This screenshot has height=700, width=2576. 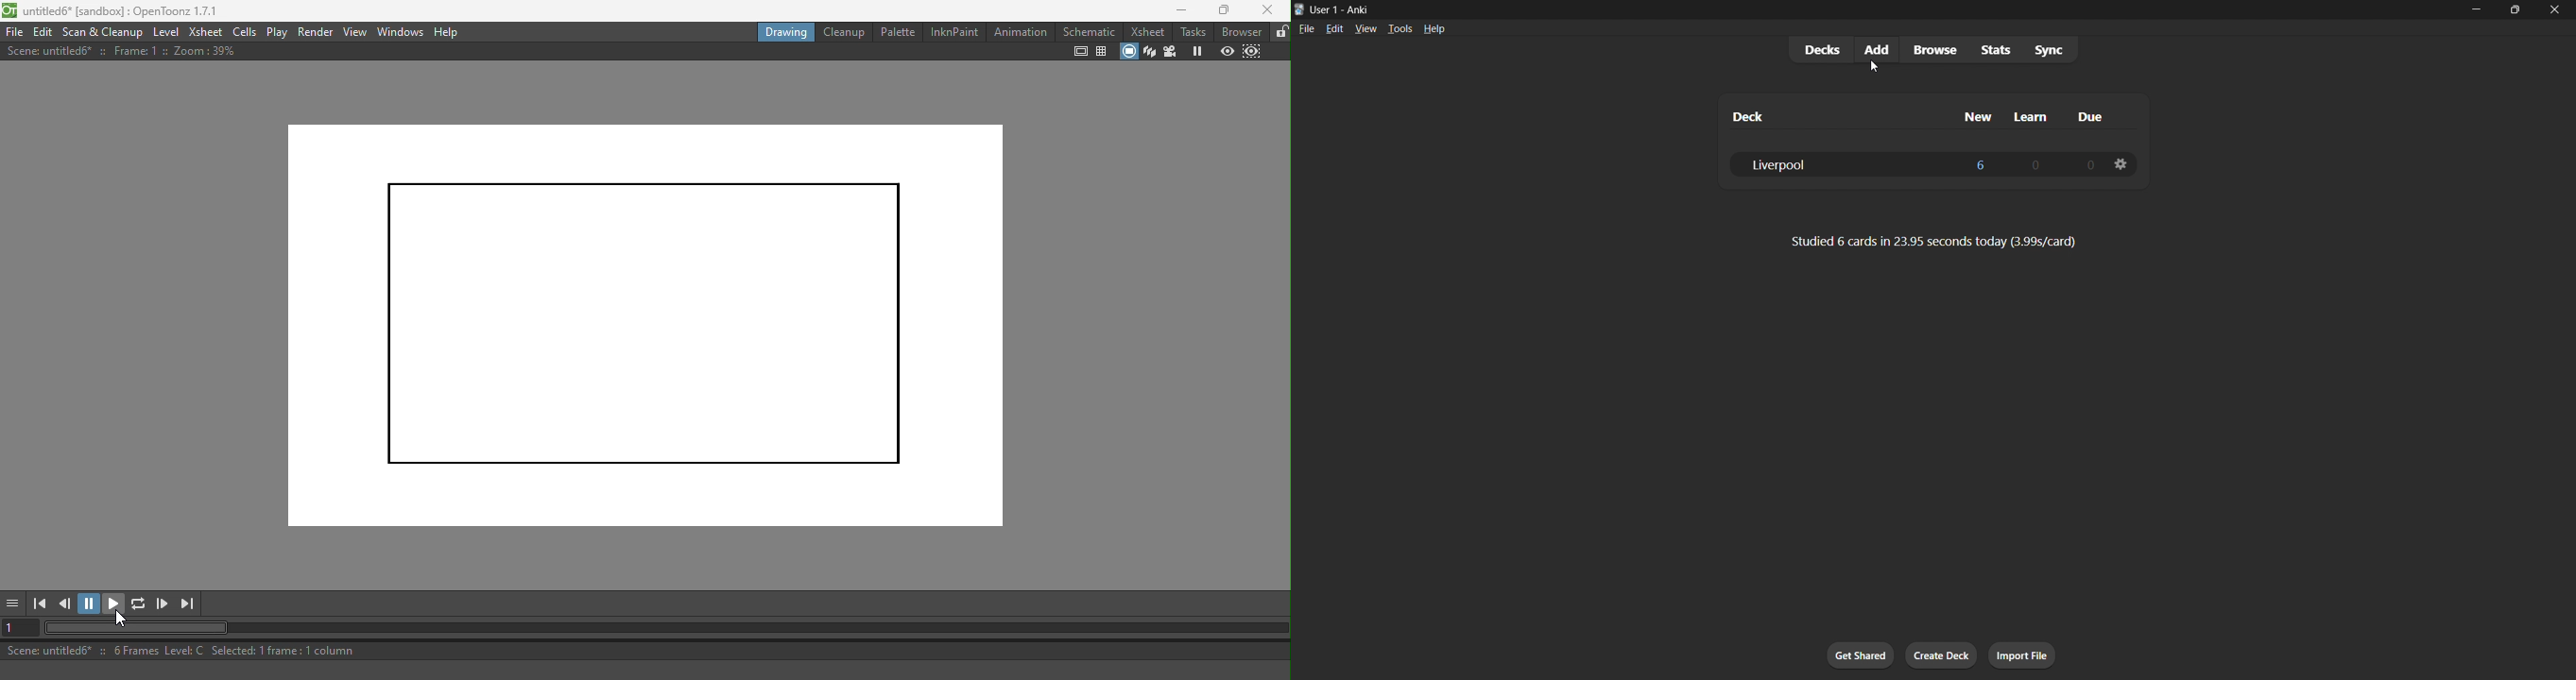 I want to click on Anki logo, so click(x=1300, y=9).